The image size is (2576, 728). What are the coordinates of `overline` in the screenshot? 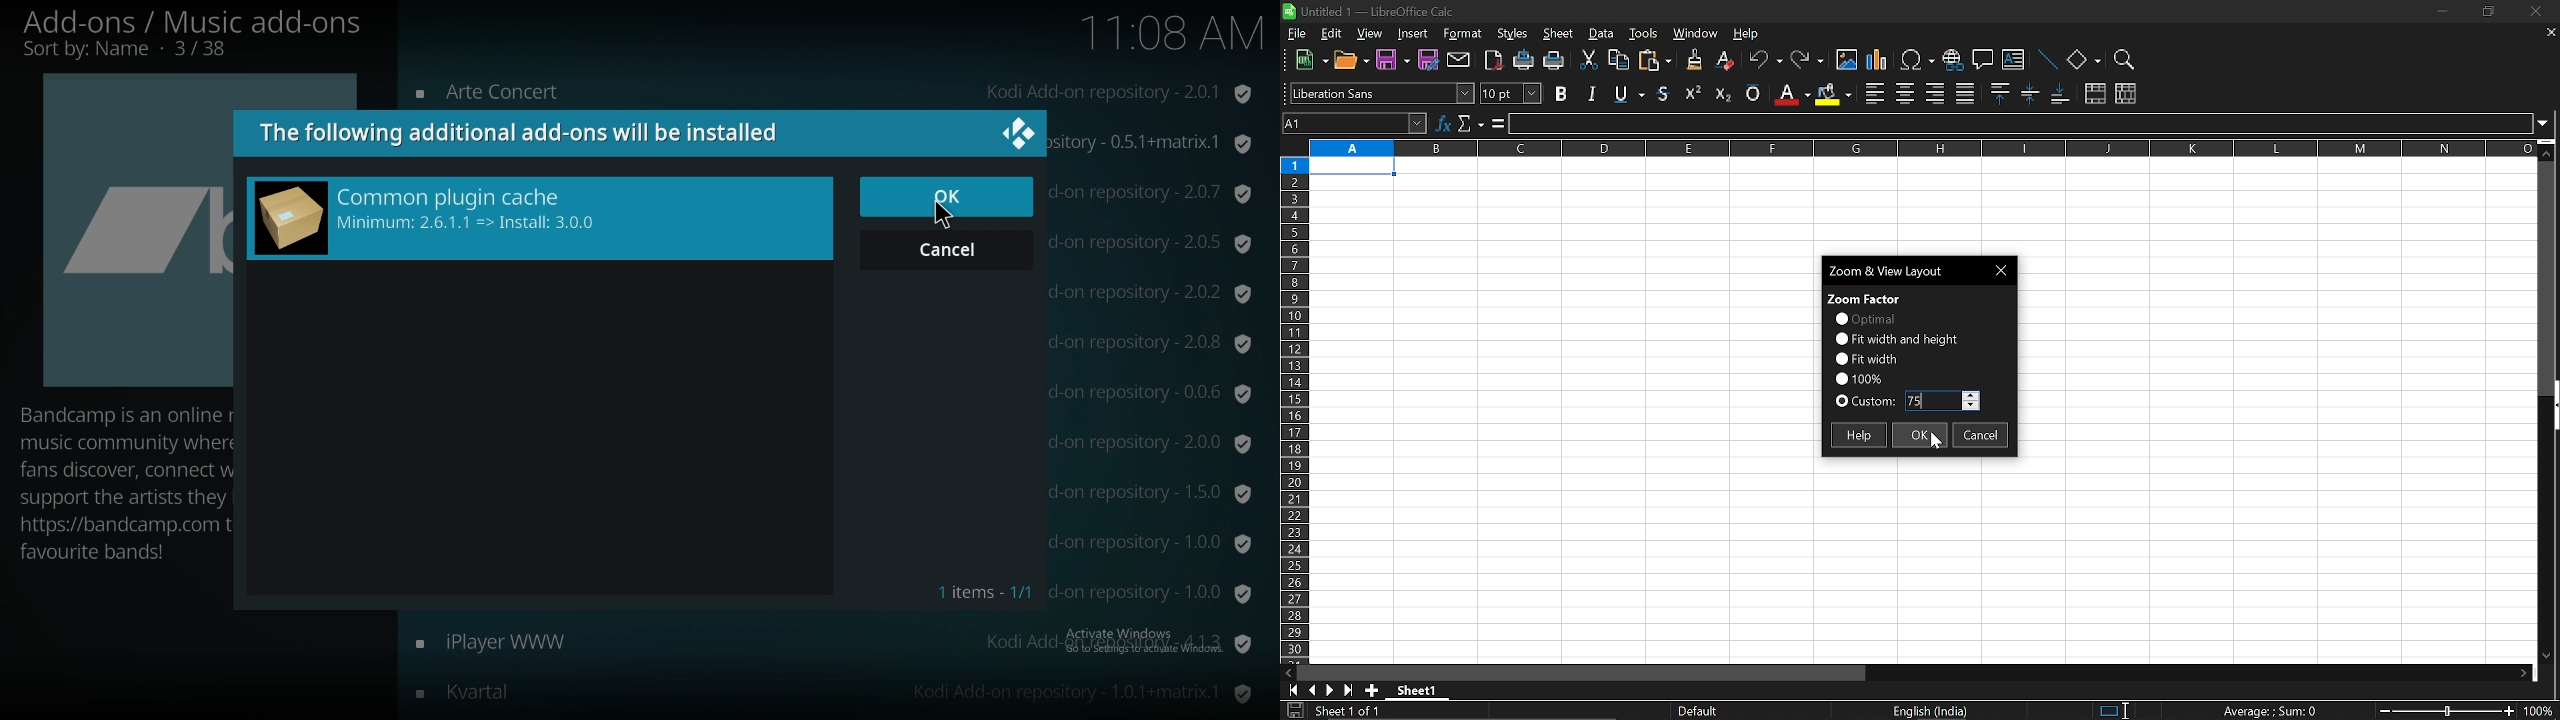 It's located at (1753, 91).